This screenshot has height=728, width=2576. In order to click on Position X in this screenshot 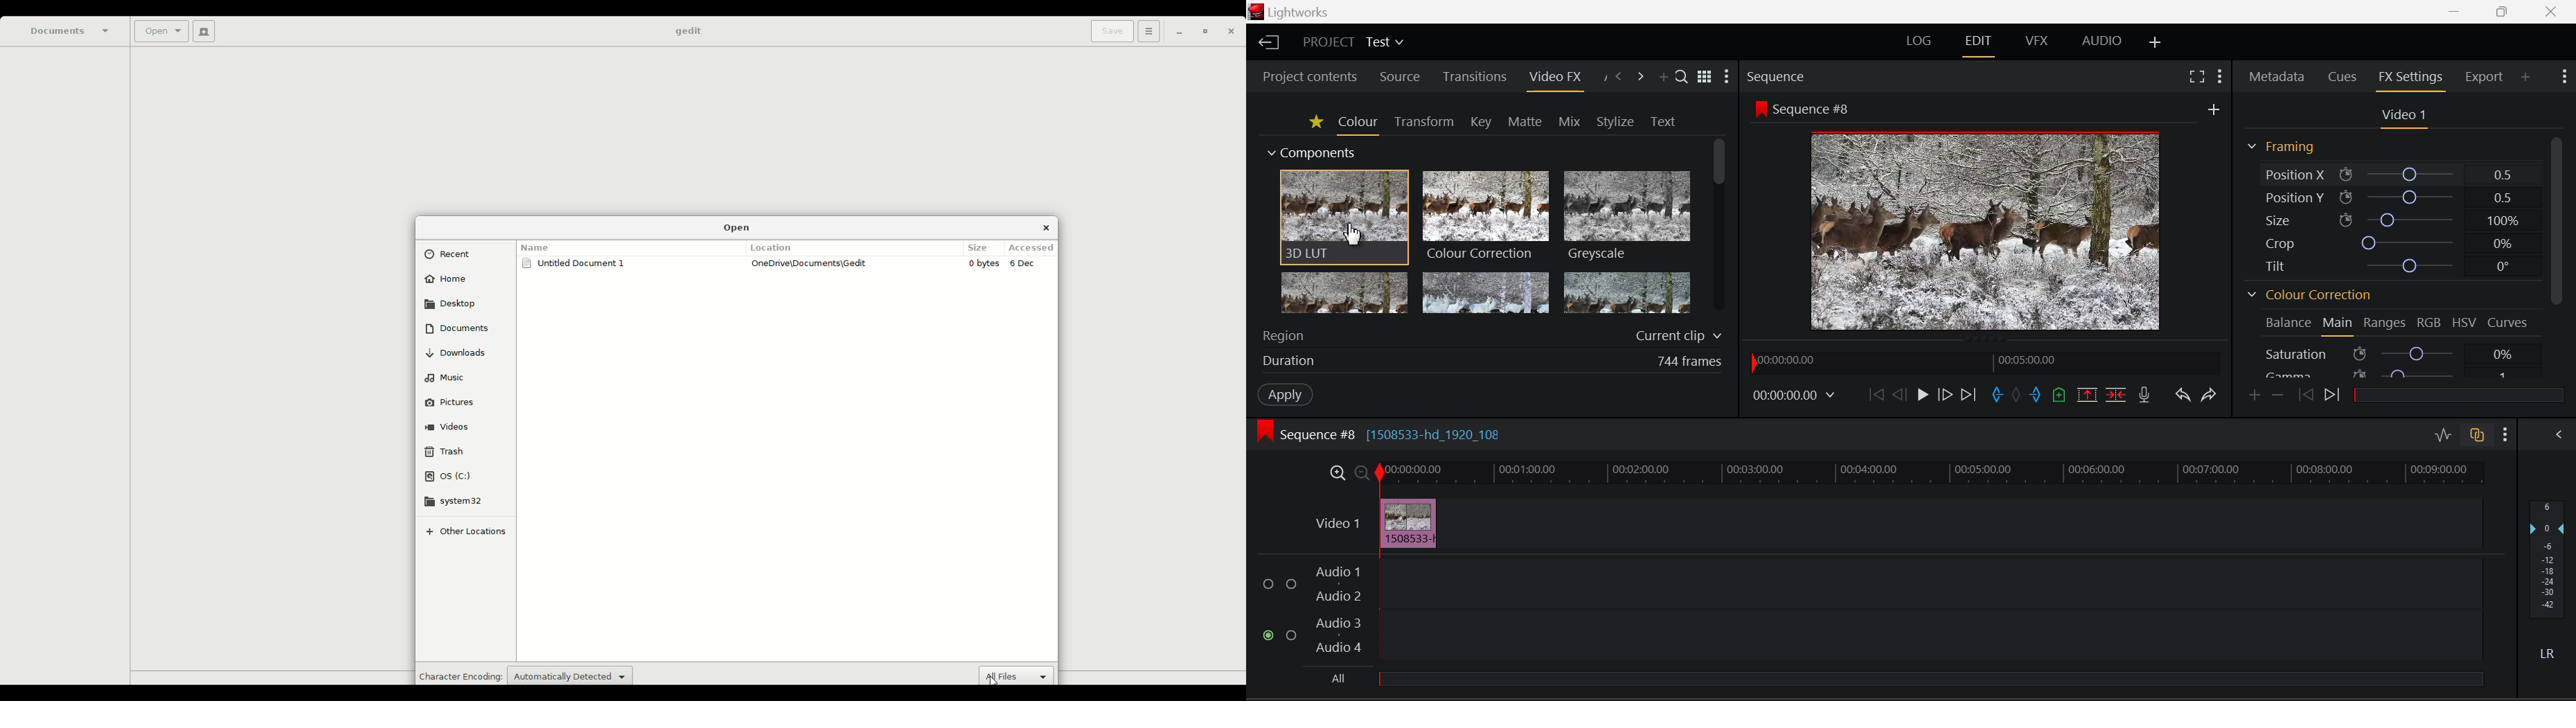, I will do `click(2397, 175)`.